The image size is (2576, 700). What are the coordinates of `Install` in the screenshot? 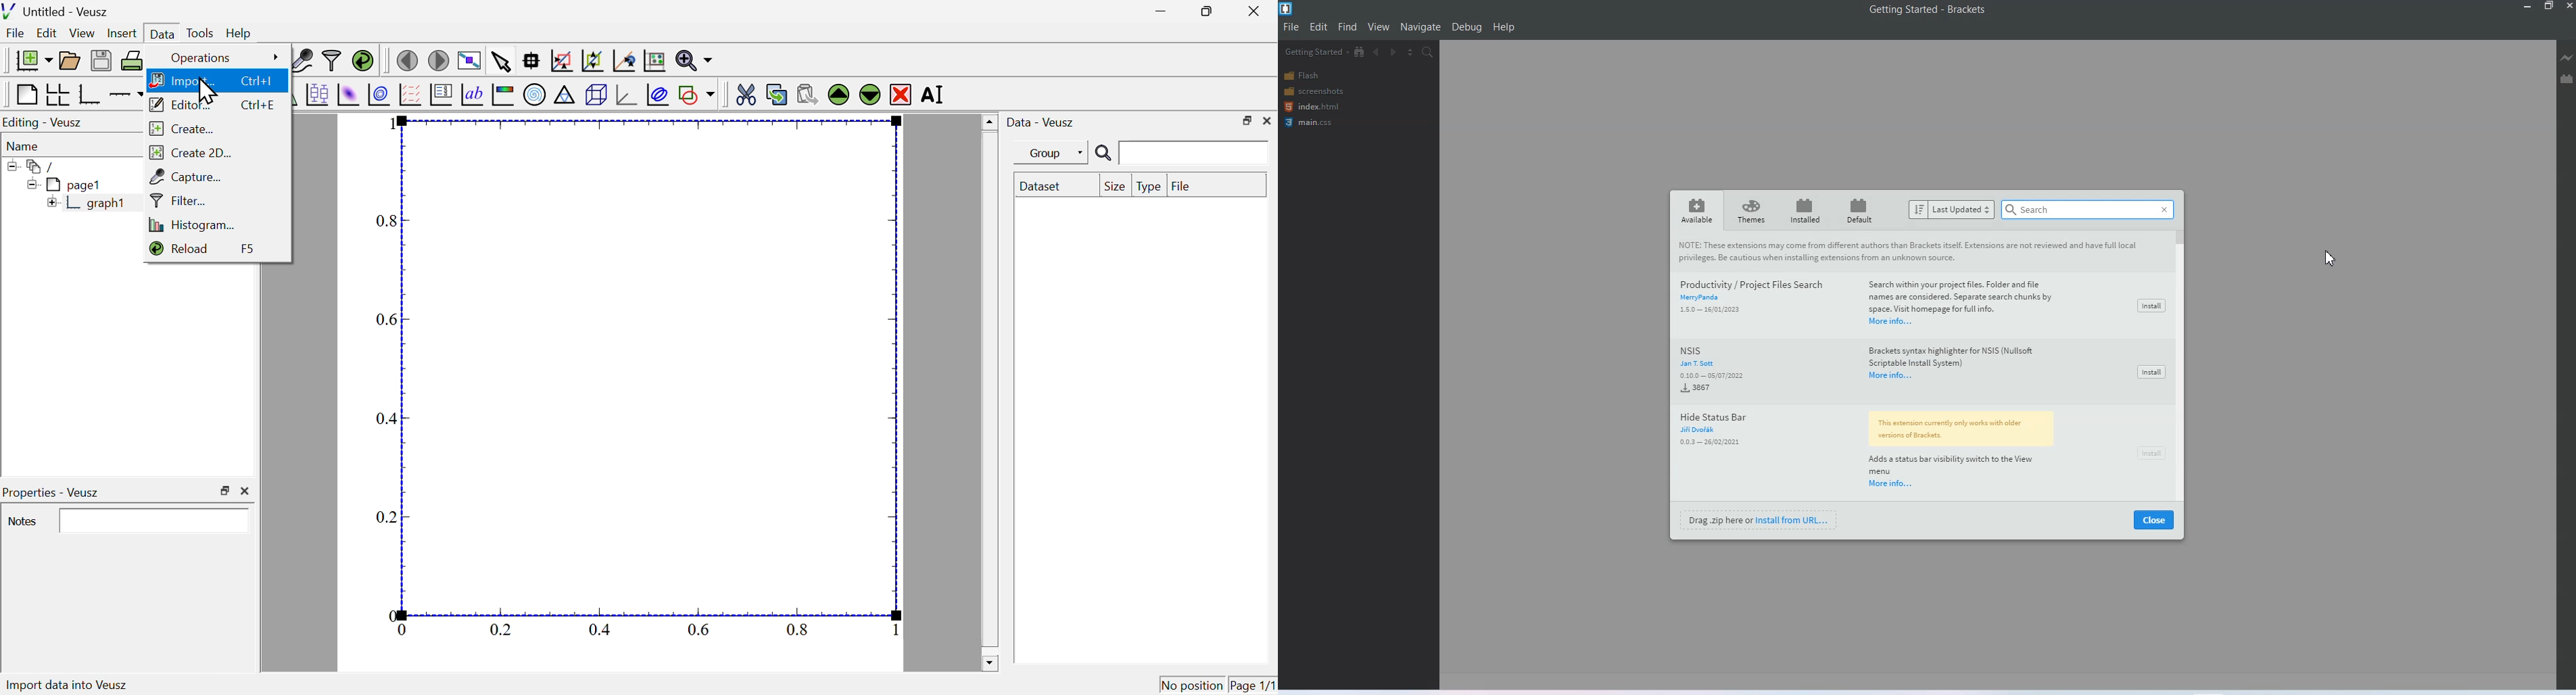 It's located at (2151, 372).